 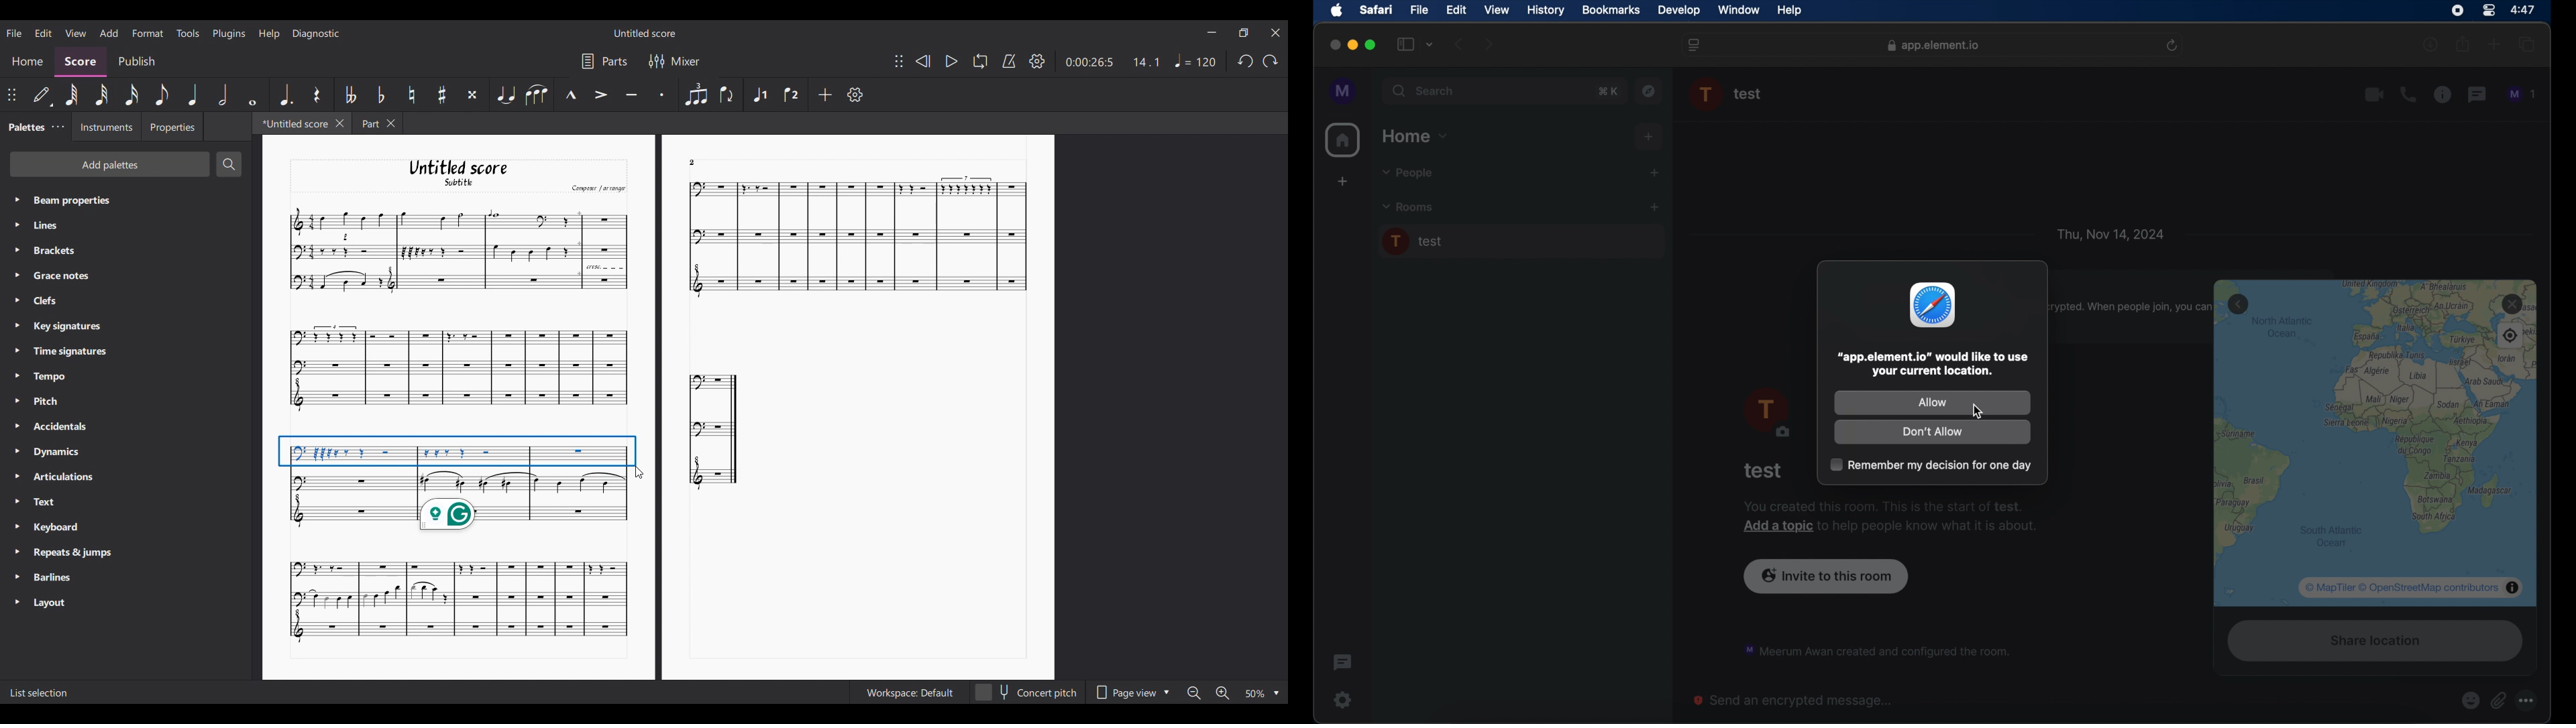 What do you see at coordinates (1931, 402) in the screenshot?
I see `allow` at bounding box center [1931, 402].